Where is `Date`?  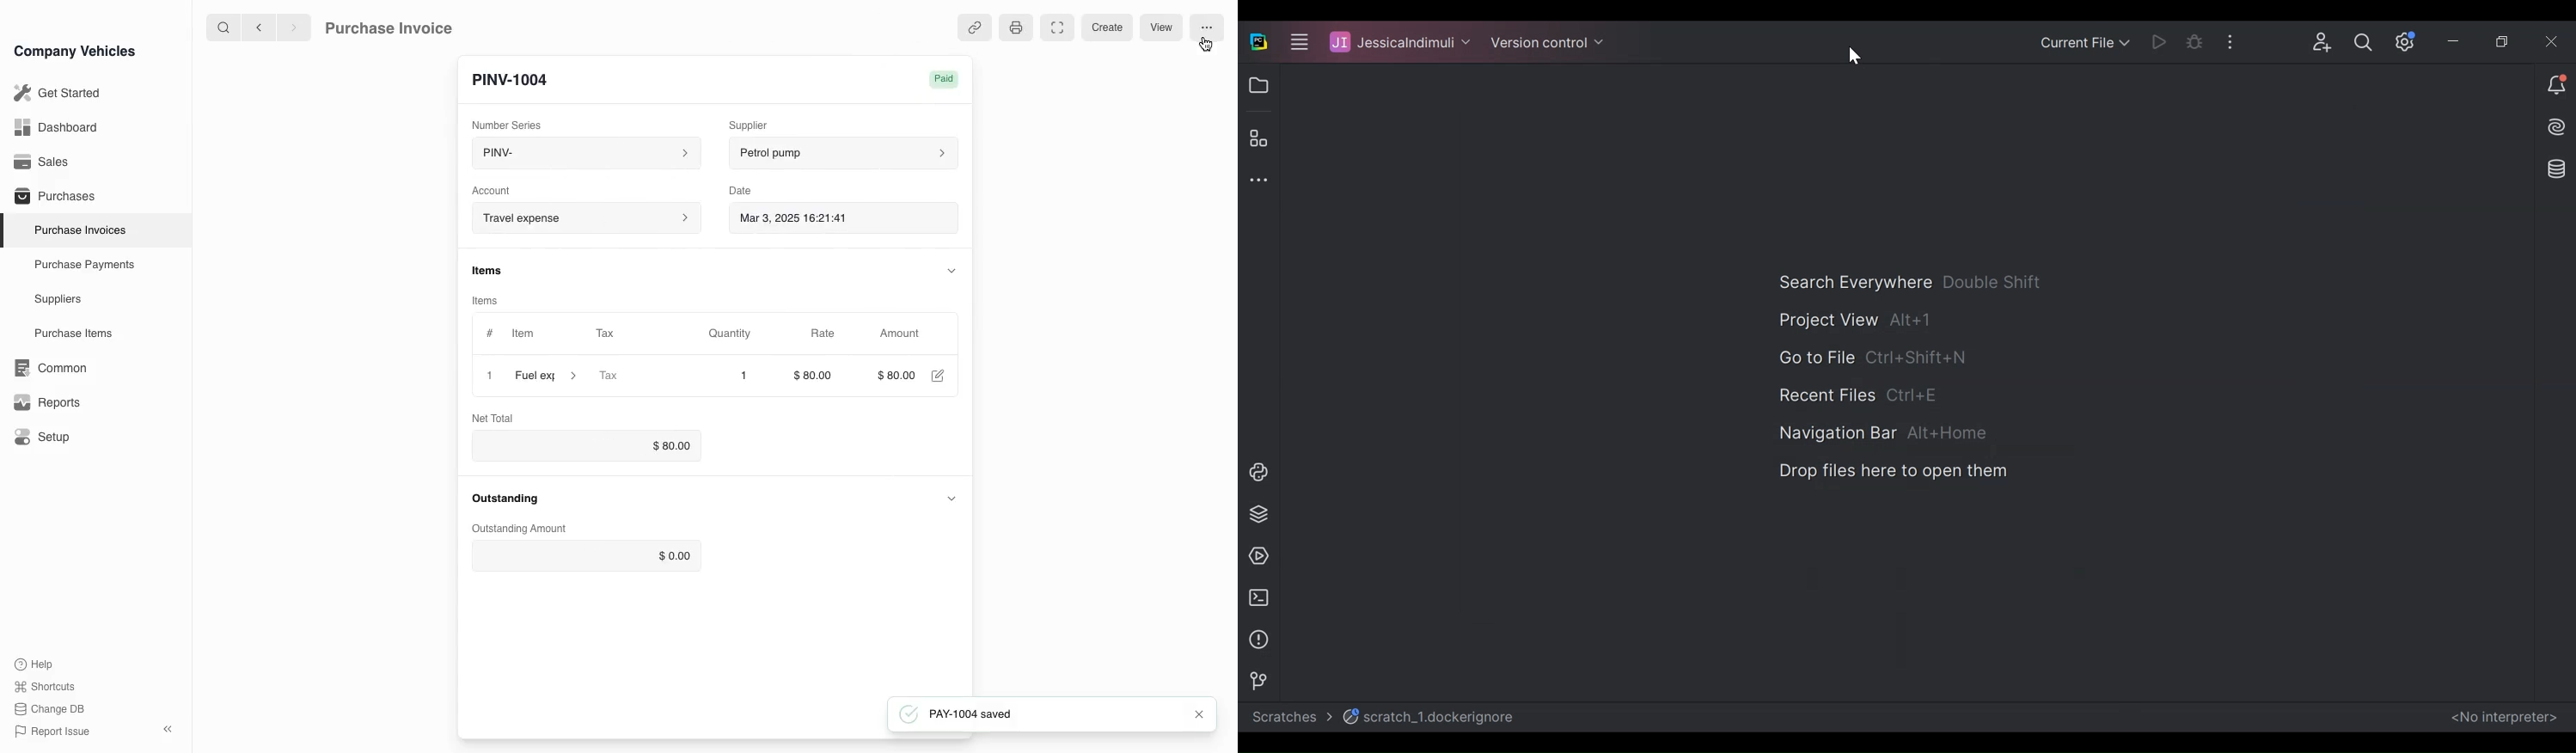
Date is located at coordinates (741, 190).